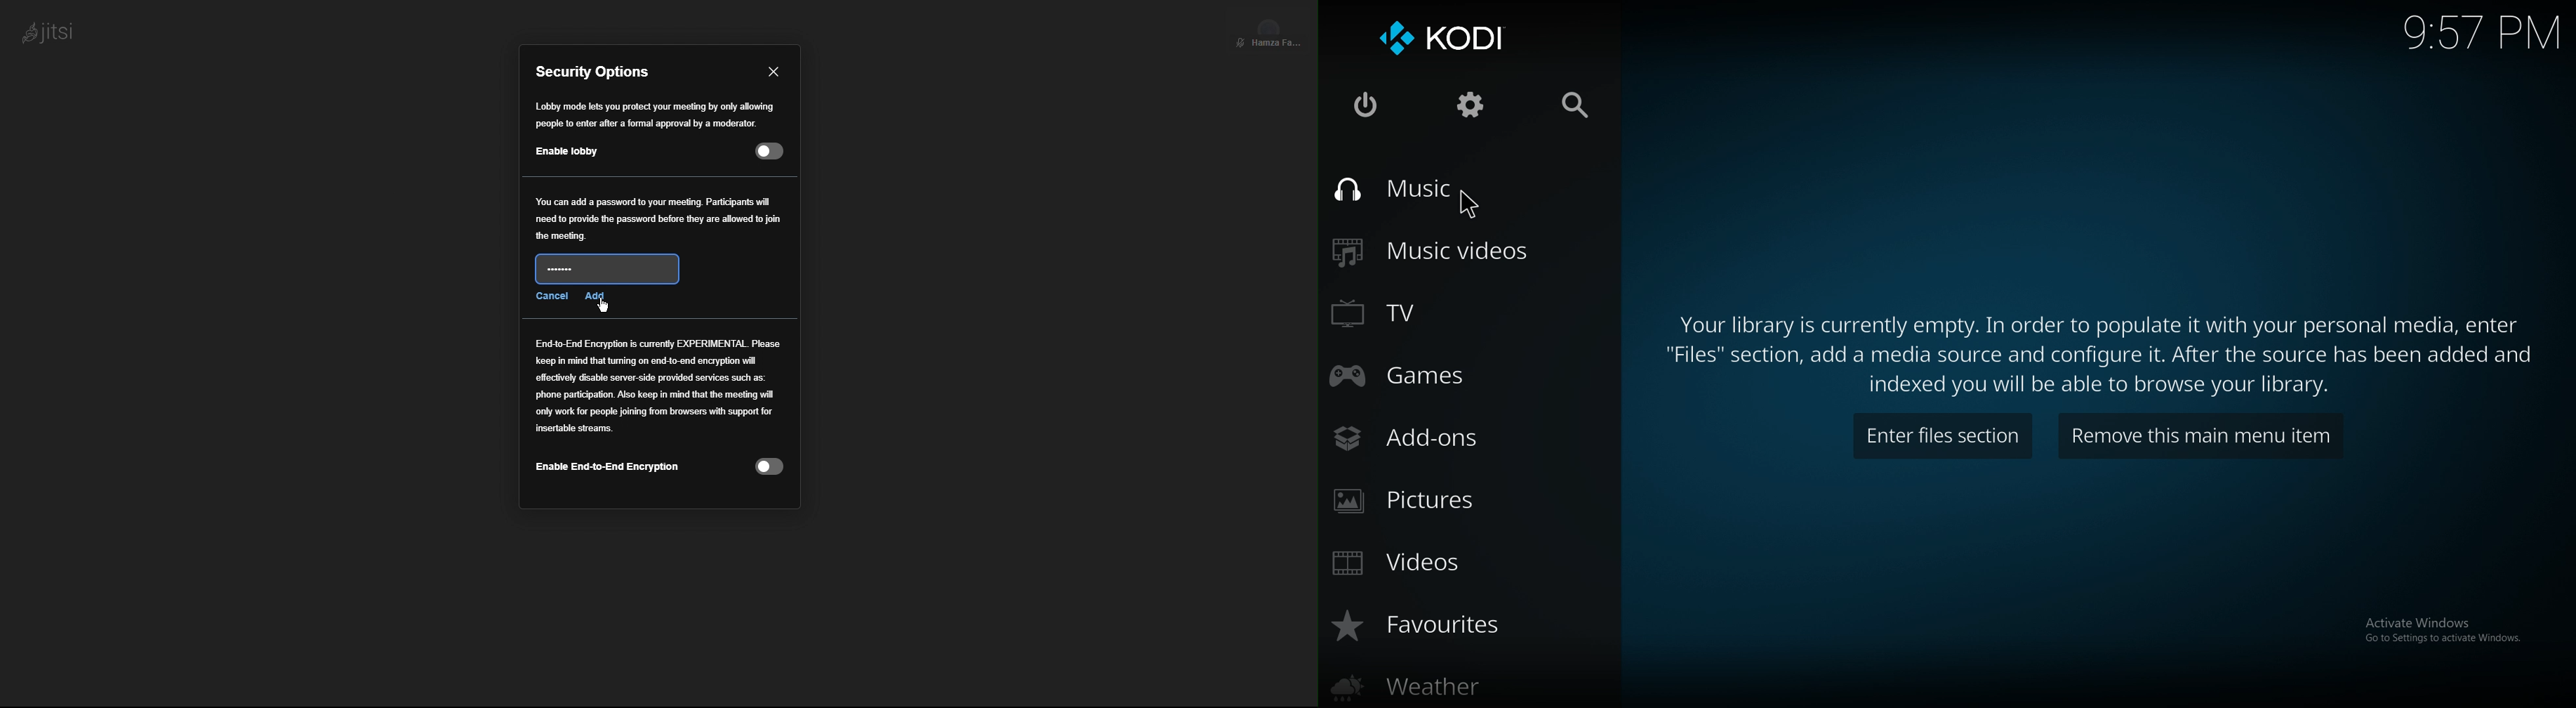 Image resolution: width=2576 pixels, height=728 pixels. Describe the element at coordinates (1367, 107) in the screenshot. I see `close` at that location.